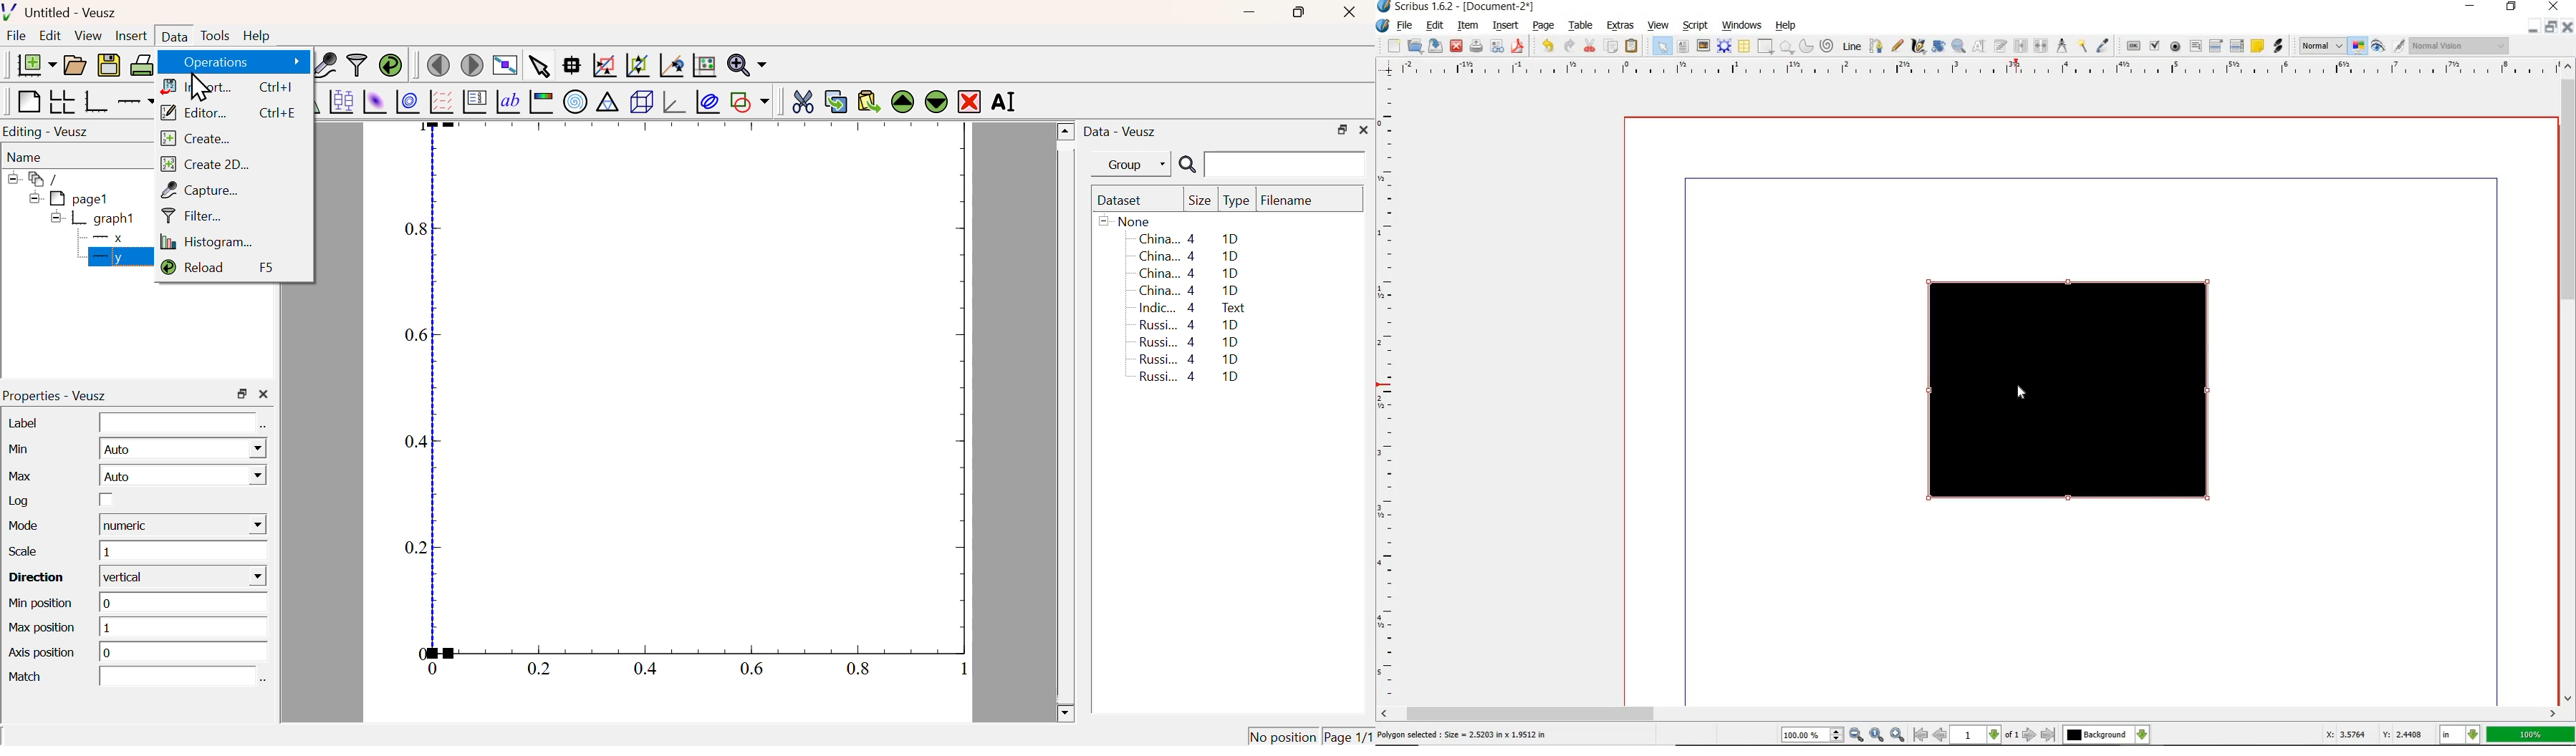 This screenshot has height=756, width=2576. I want to click on New Document, so click(36, 65).